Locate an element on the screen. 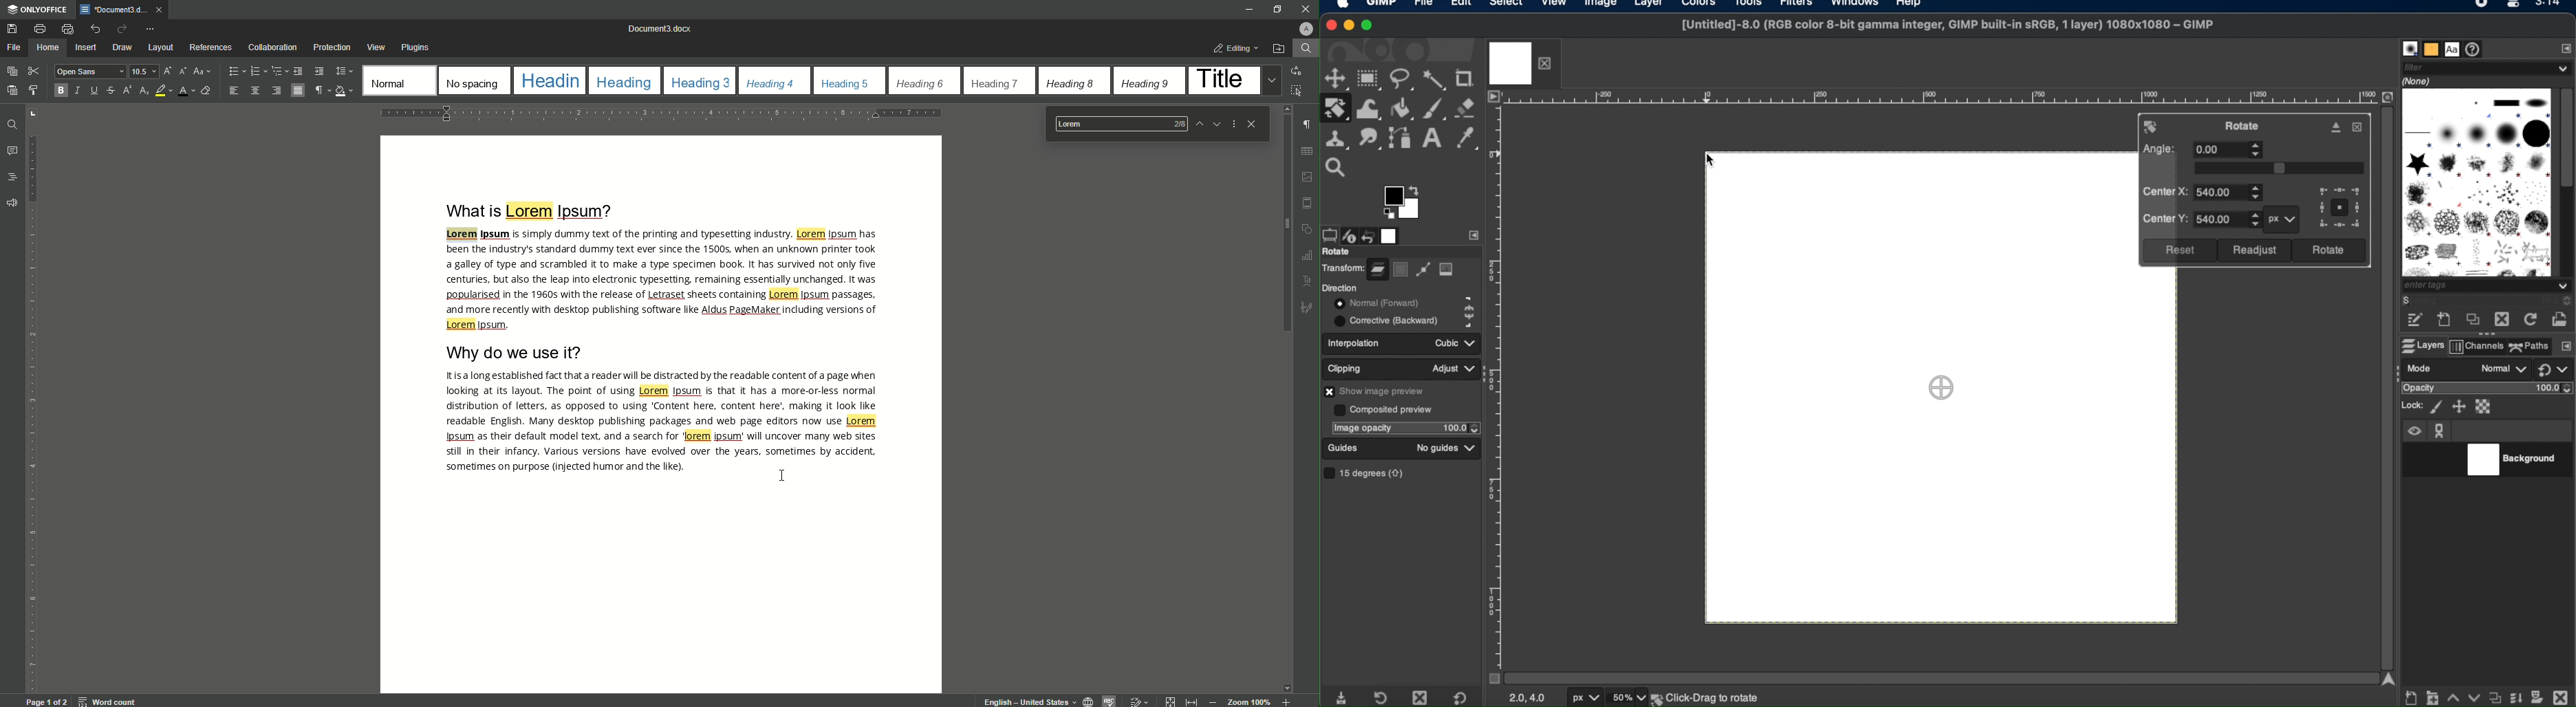 Image resolution: width=2576 pixels, height=728 pixels. Replace is located at coordinates (1299, 70).